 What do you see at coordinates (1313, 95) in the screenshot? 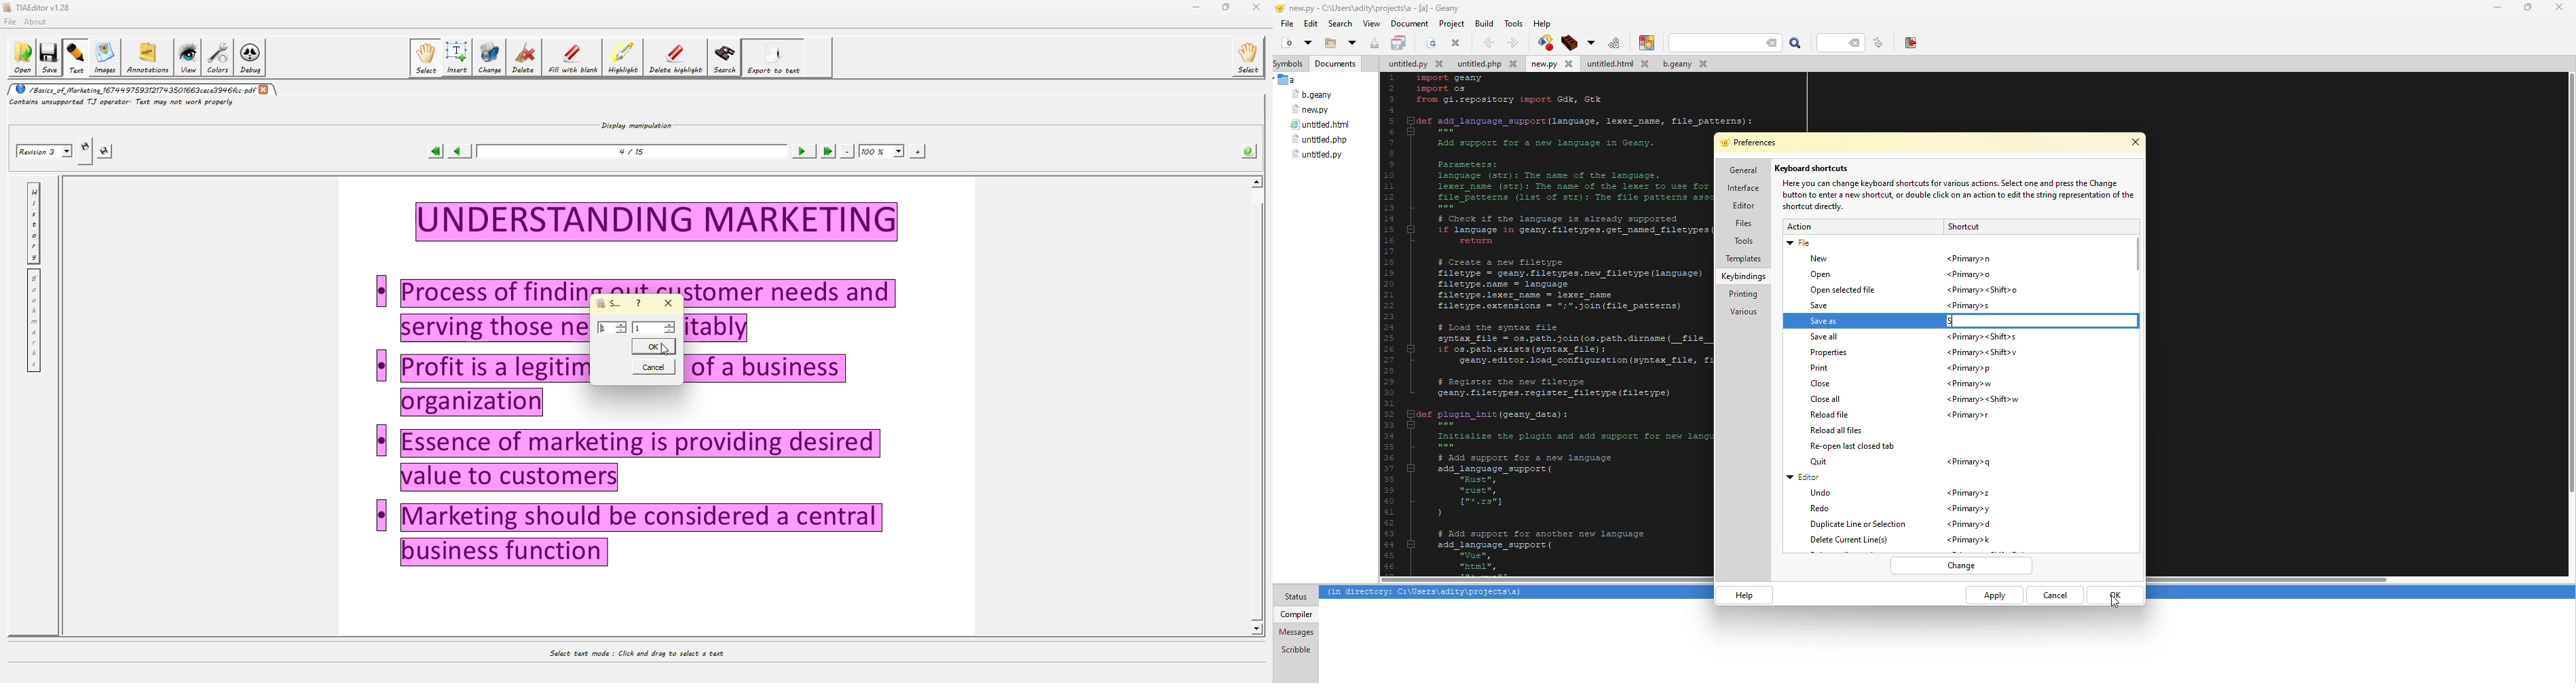
I see `file` at bounding box center [1313, 95].